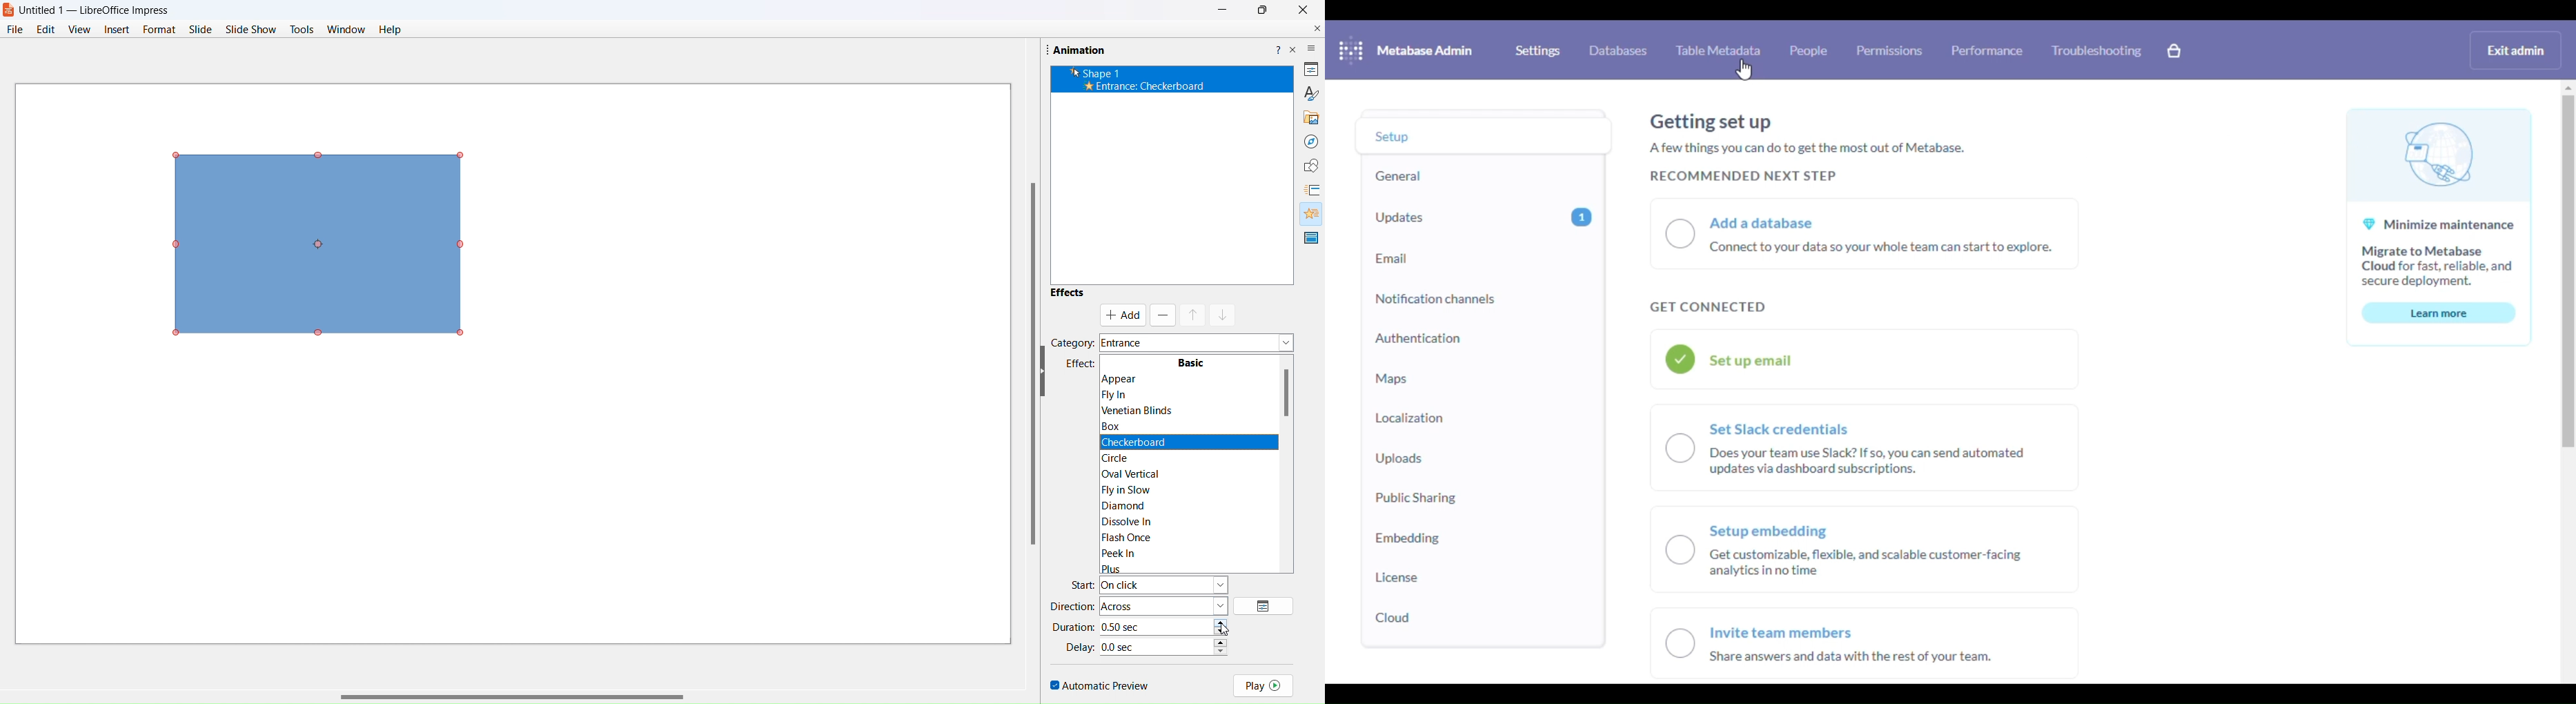  What do you see at coordinates (1312, 48) in the screenshot?
I see `more options` at bounding box center [1312, 48].